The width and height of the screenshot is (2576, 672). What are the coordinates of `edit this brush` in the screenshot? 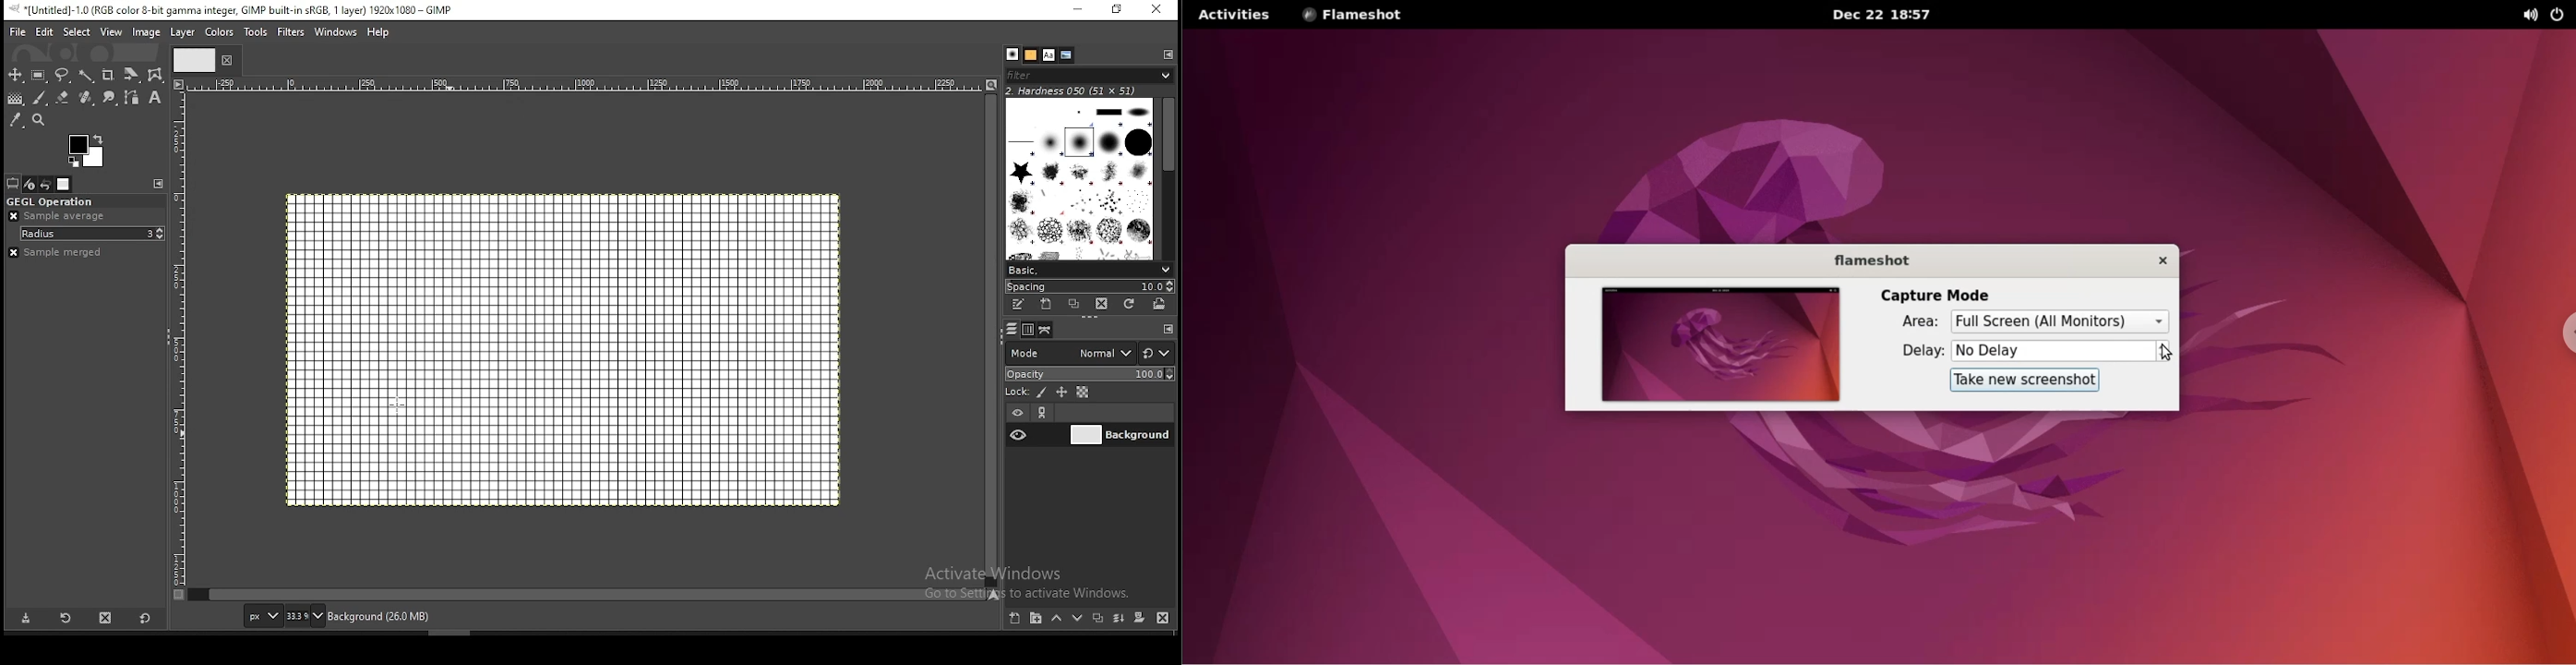 It's located at (1016, 305).